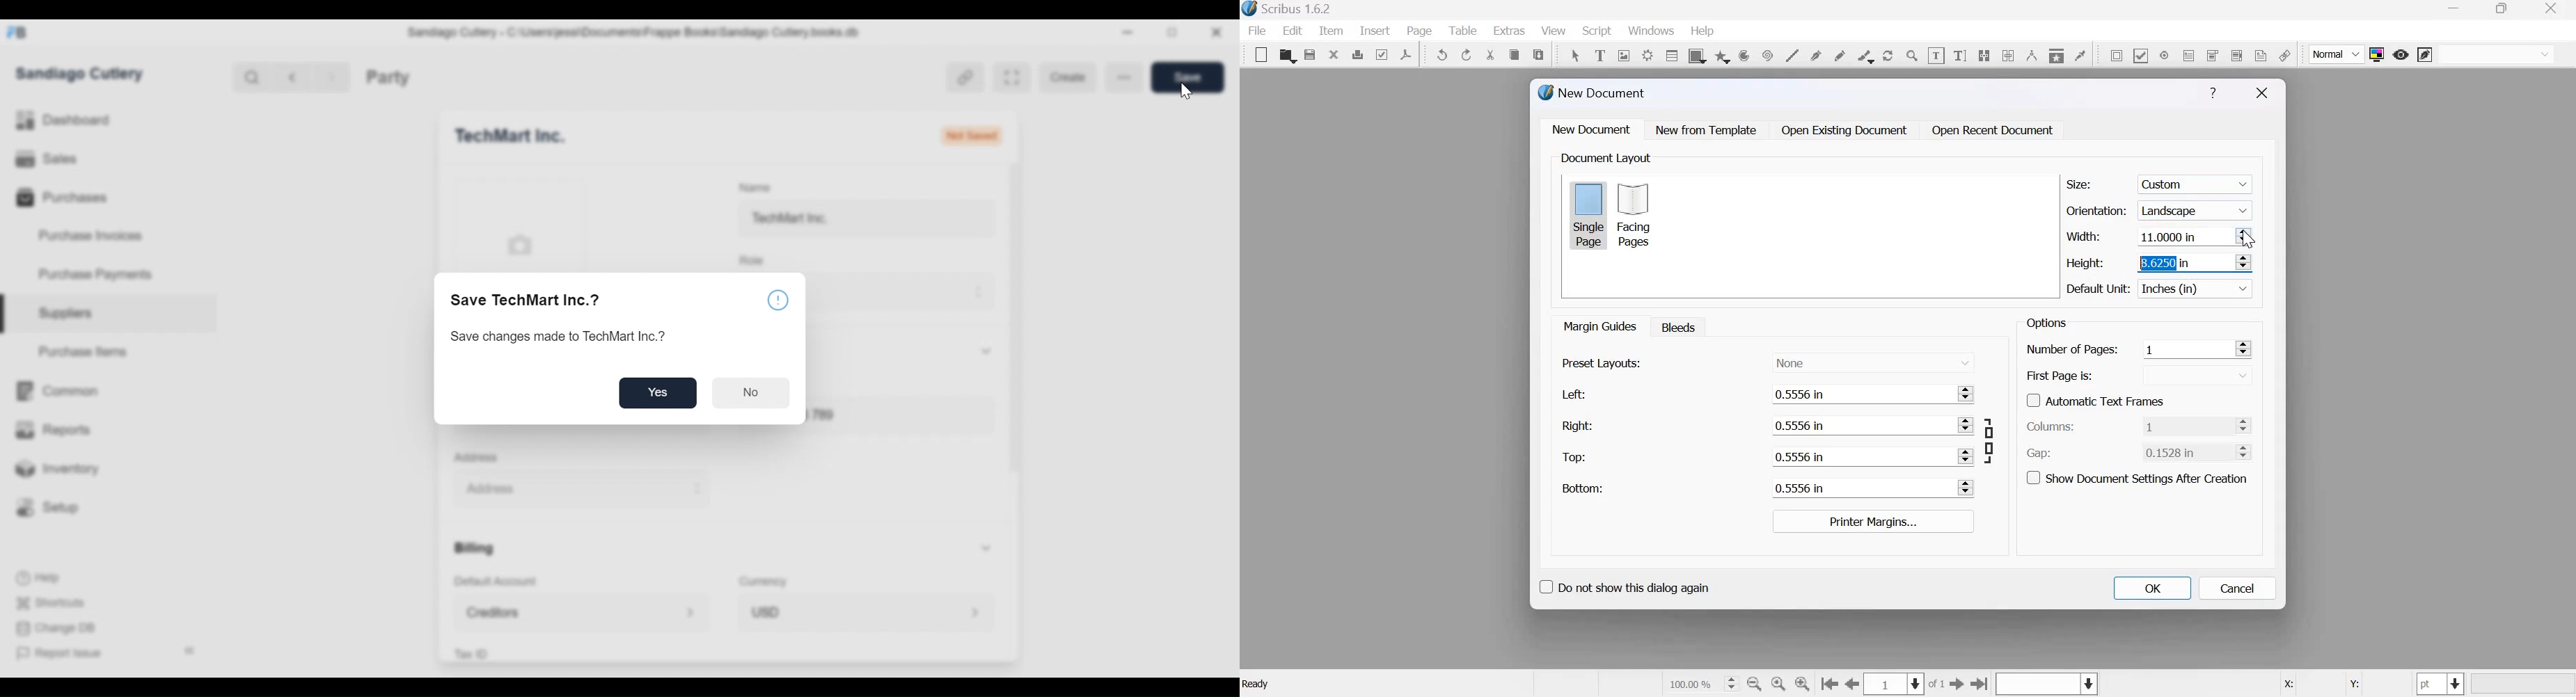 This screenshot has height=700, width=2576. I want to click on PDF push button, so click(2114, 55).